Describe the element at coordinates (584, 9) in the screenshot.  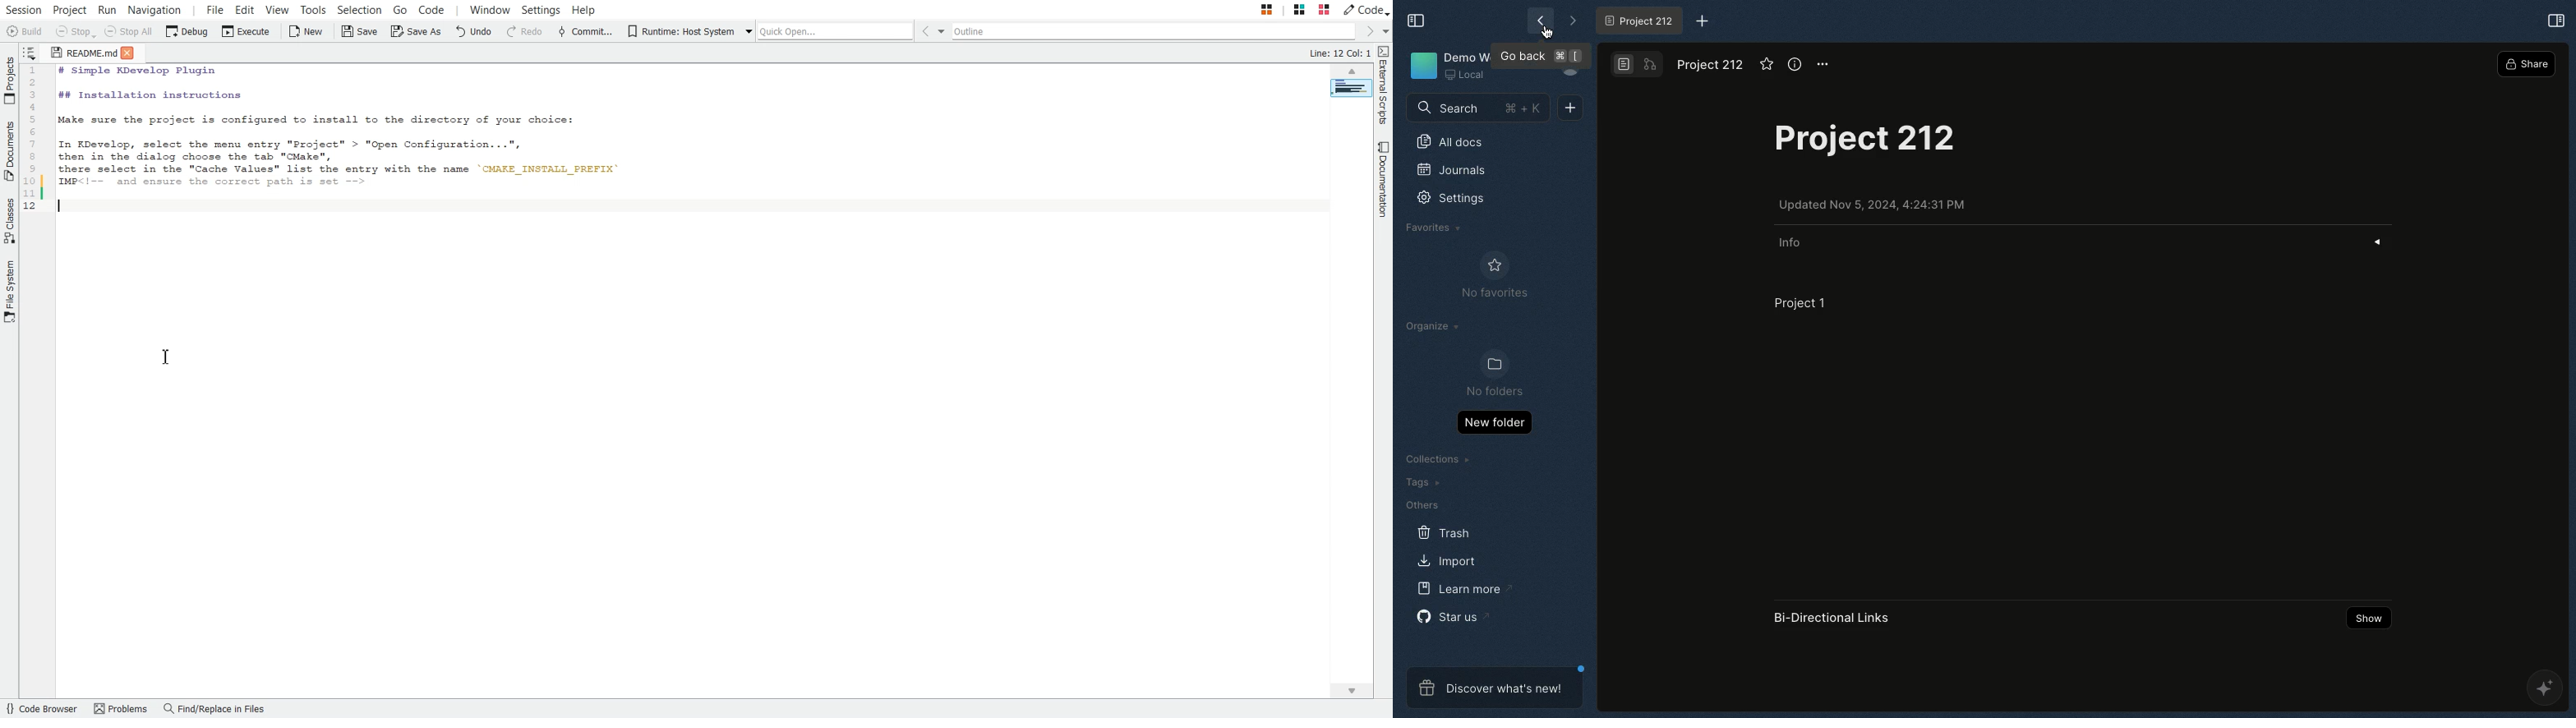
I see `Help` at that location.